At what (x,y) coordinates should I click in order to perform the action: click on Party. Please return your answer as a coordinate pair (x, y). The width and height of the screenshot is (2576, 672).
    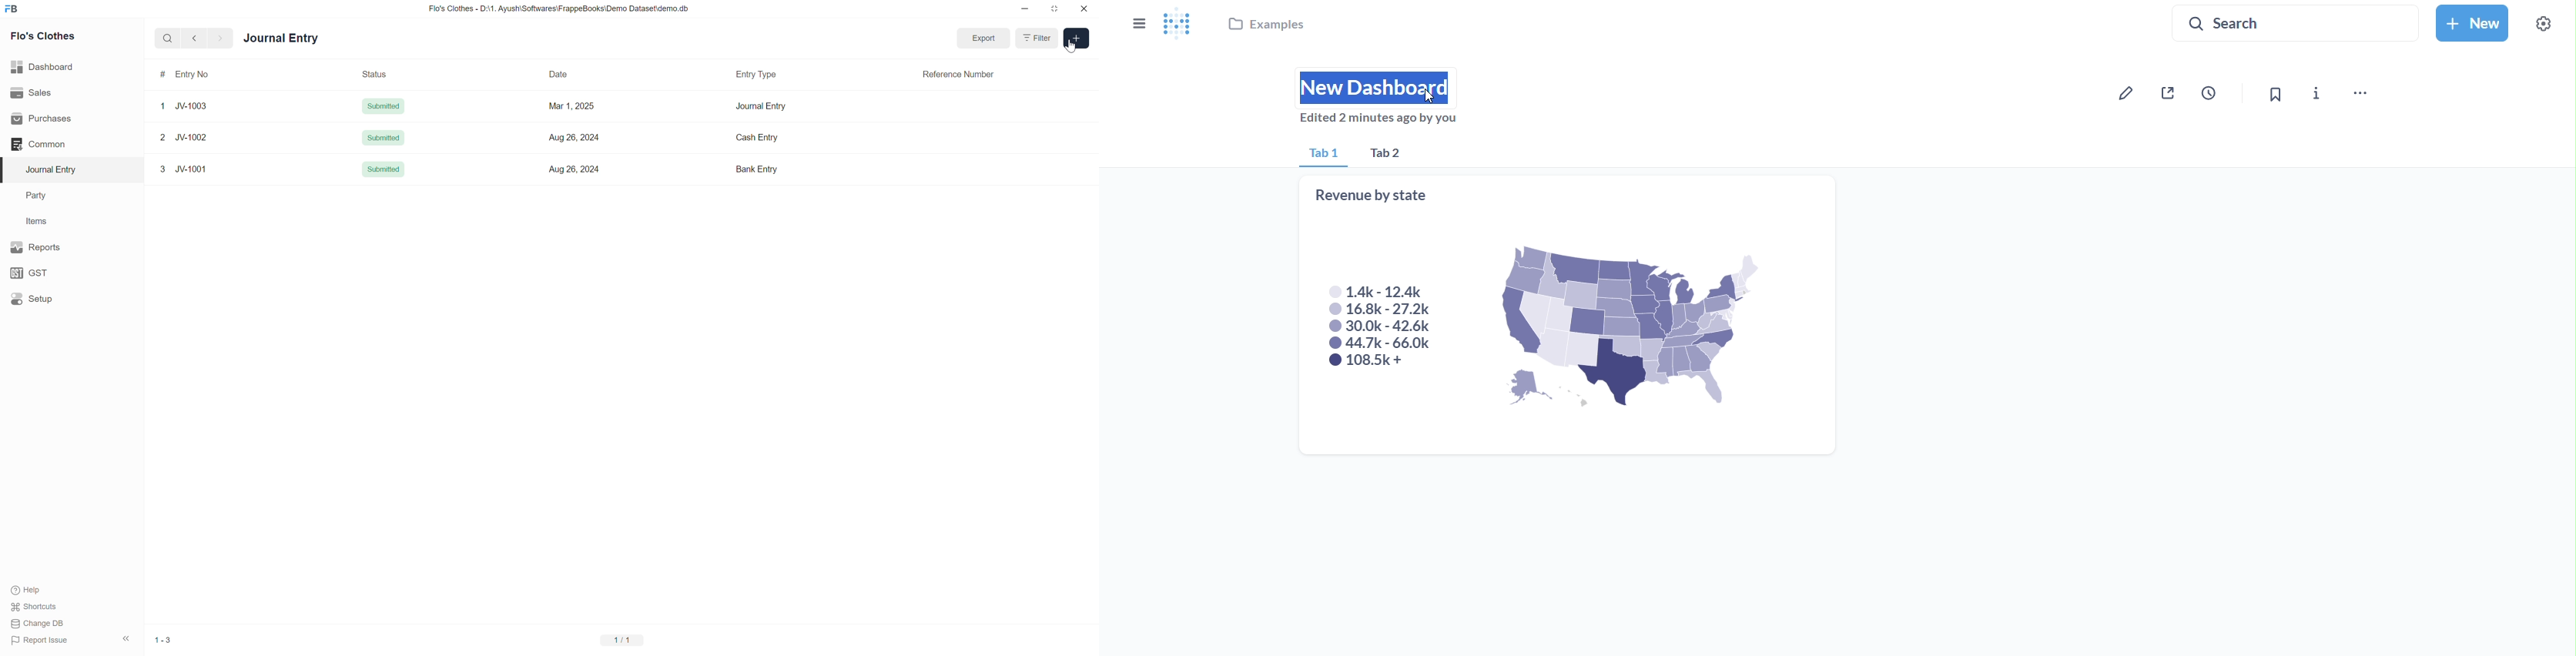
    Looking at the image, I should click on (39, 196).